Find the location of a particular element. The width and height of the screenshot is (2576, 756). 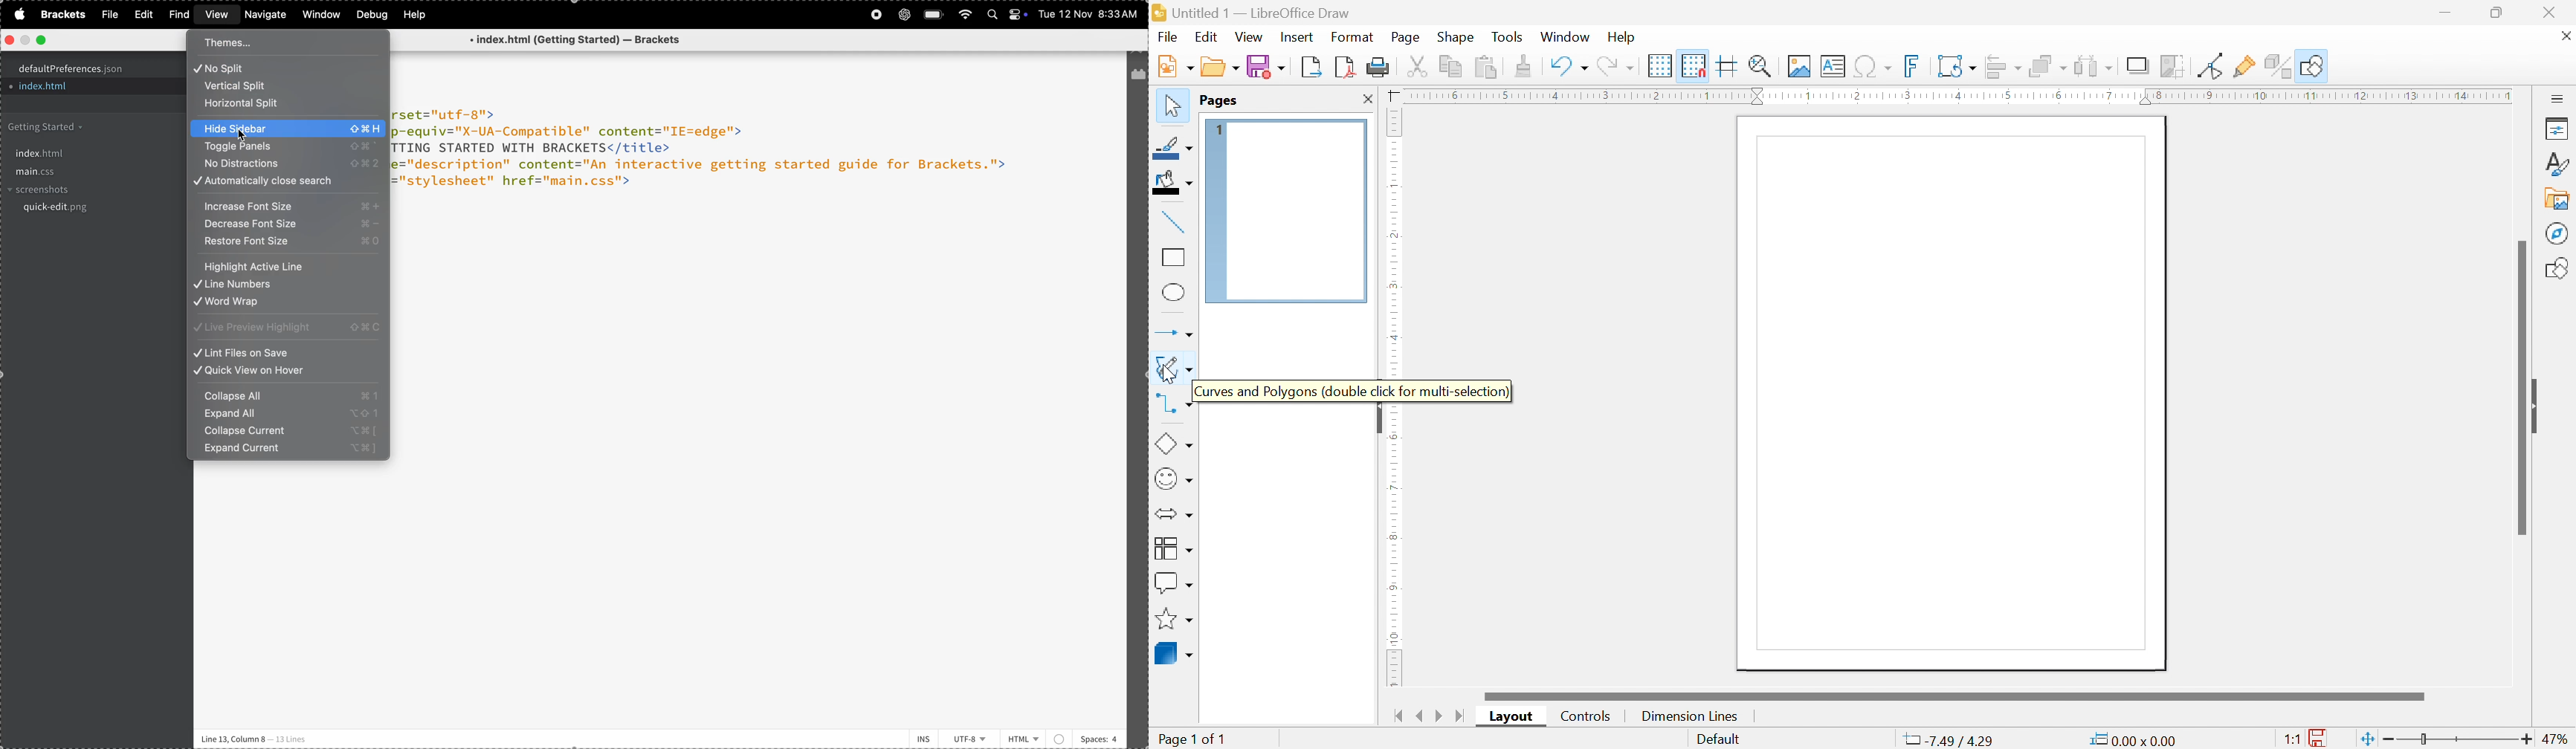

window is located at coordinates (1564, 36).